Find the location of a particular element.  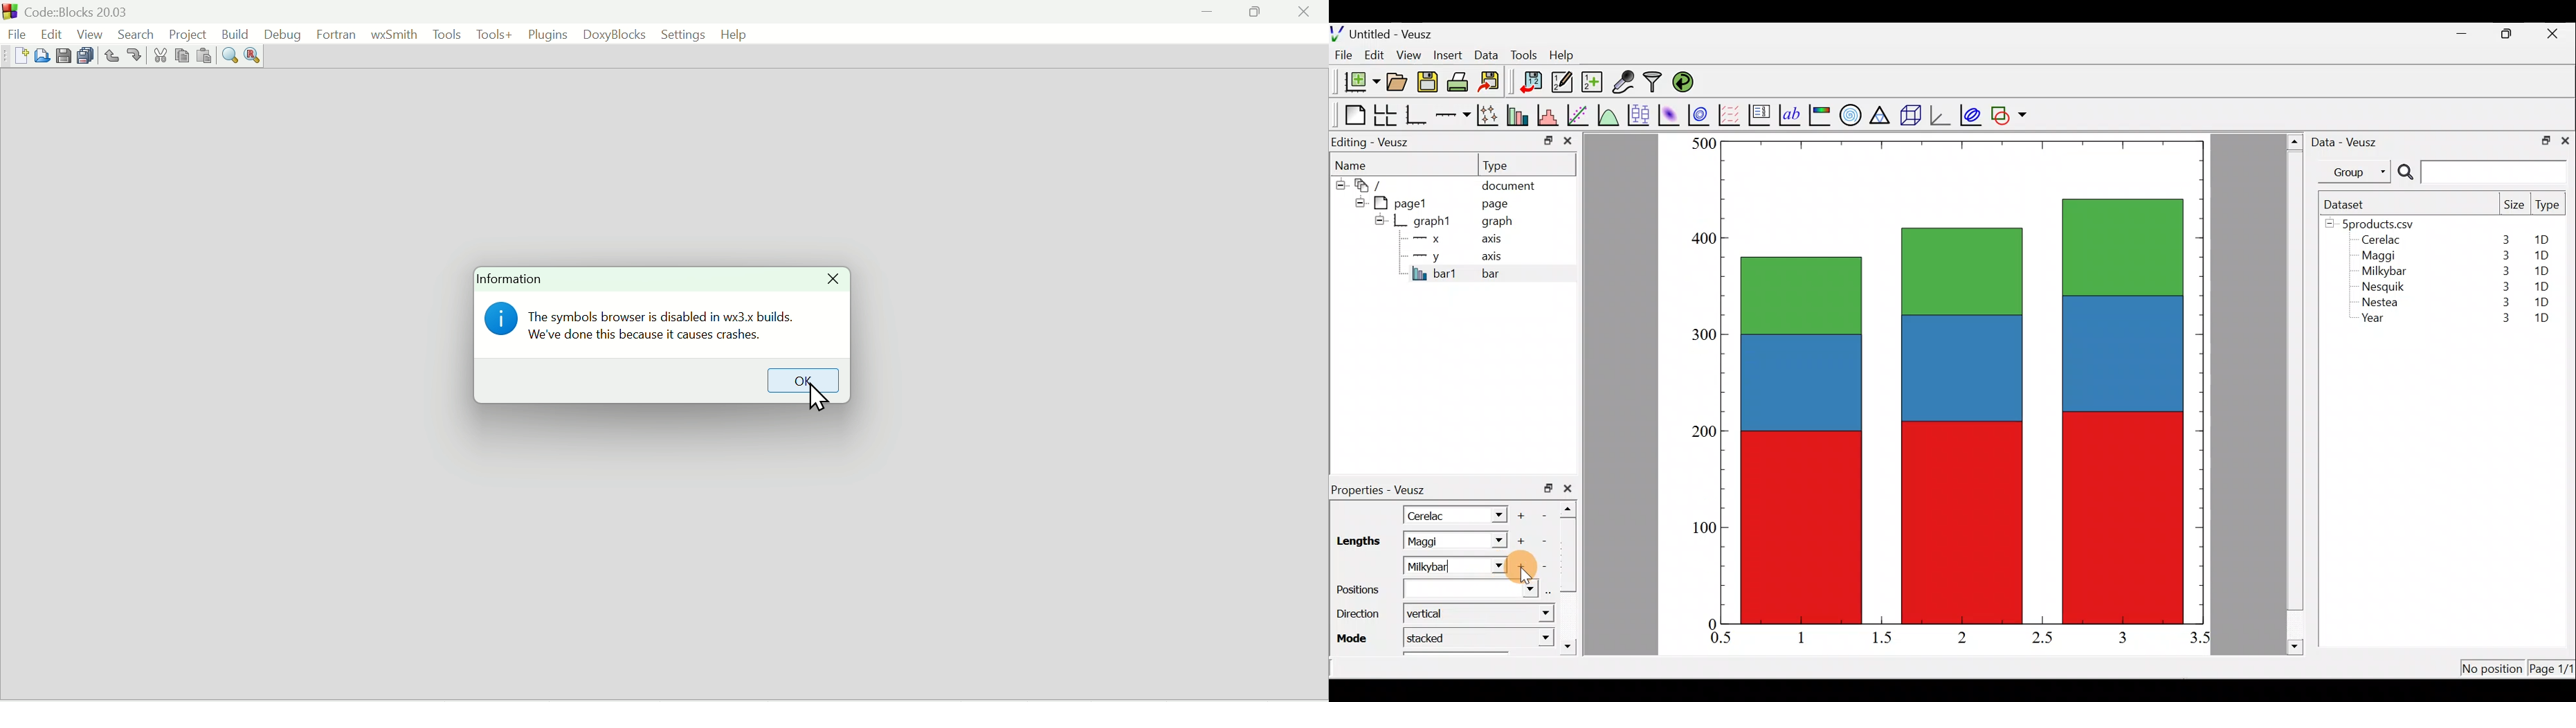

minimize is located at coordinates (1207, 12).